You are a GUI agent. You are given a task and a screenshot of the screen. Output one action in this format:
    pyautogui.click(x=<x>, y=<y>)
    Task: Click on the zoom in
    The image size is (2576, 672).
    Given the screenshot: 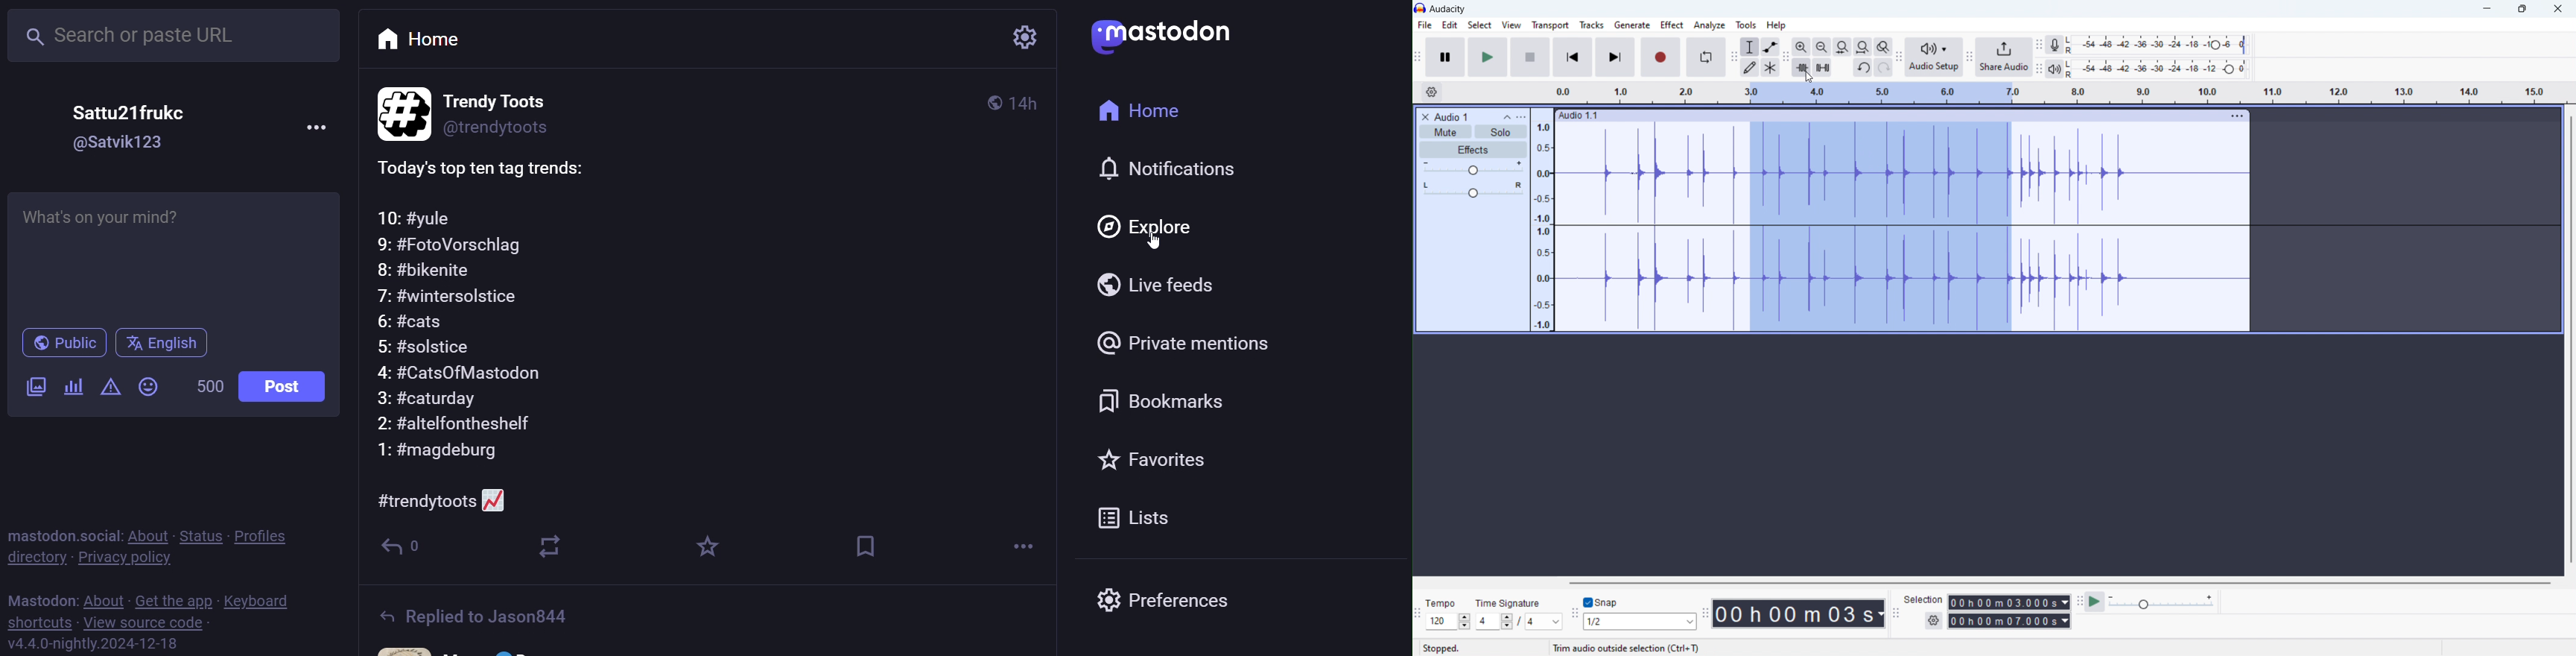 What is the action you would take?
    pyautogui.click(x=1802, y=47)
    